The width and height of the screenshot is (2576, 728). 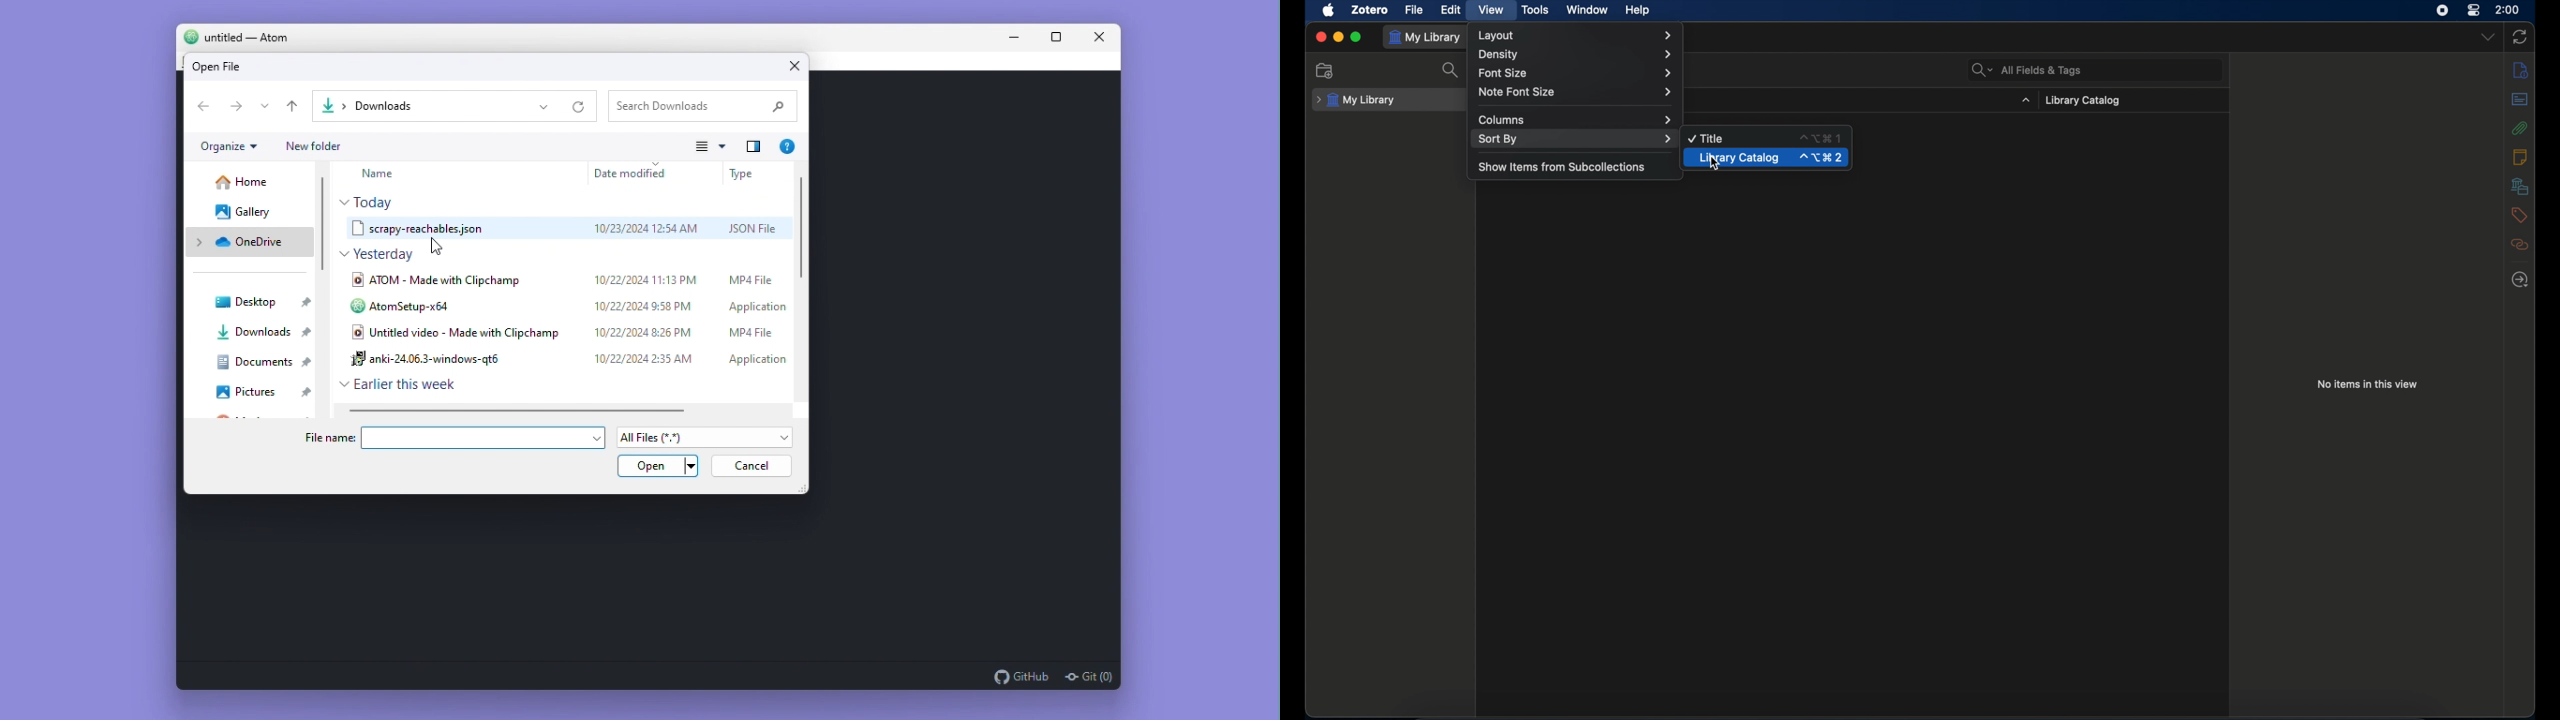 I want to click on window, so click(x=1587, y=11).